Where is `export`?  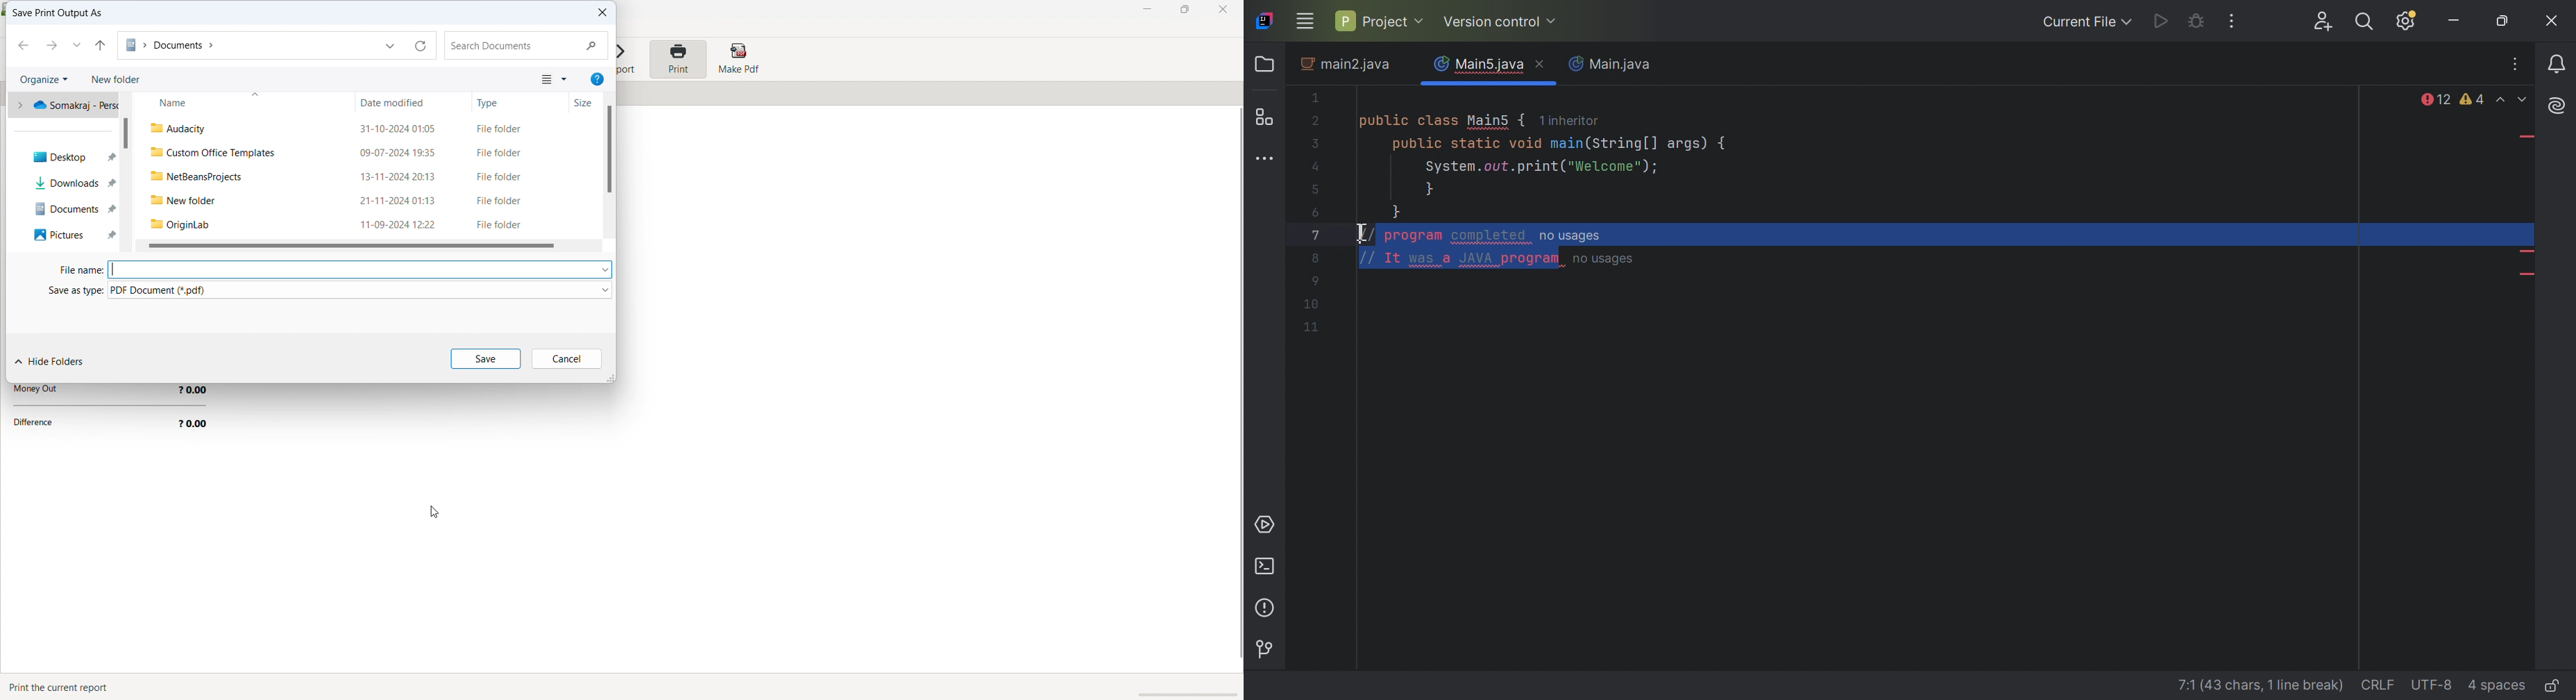 export is located at coordinates (628, 61).